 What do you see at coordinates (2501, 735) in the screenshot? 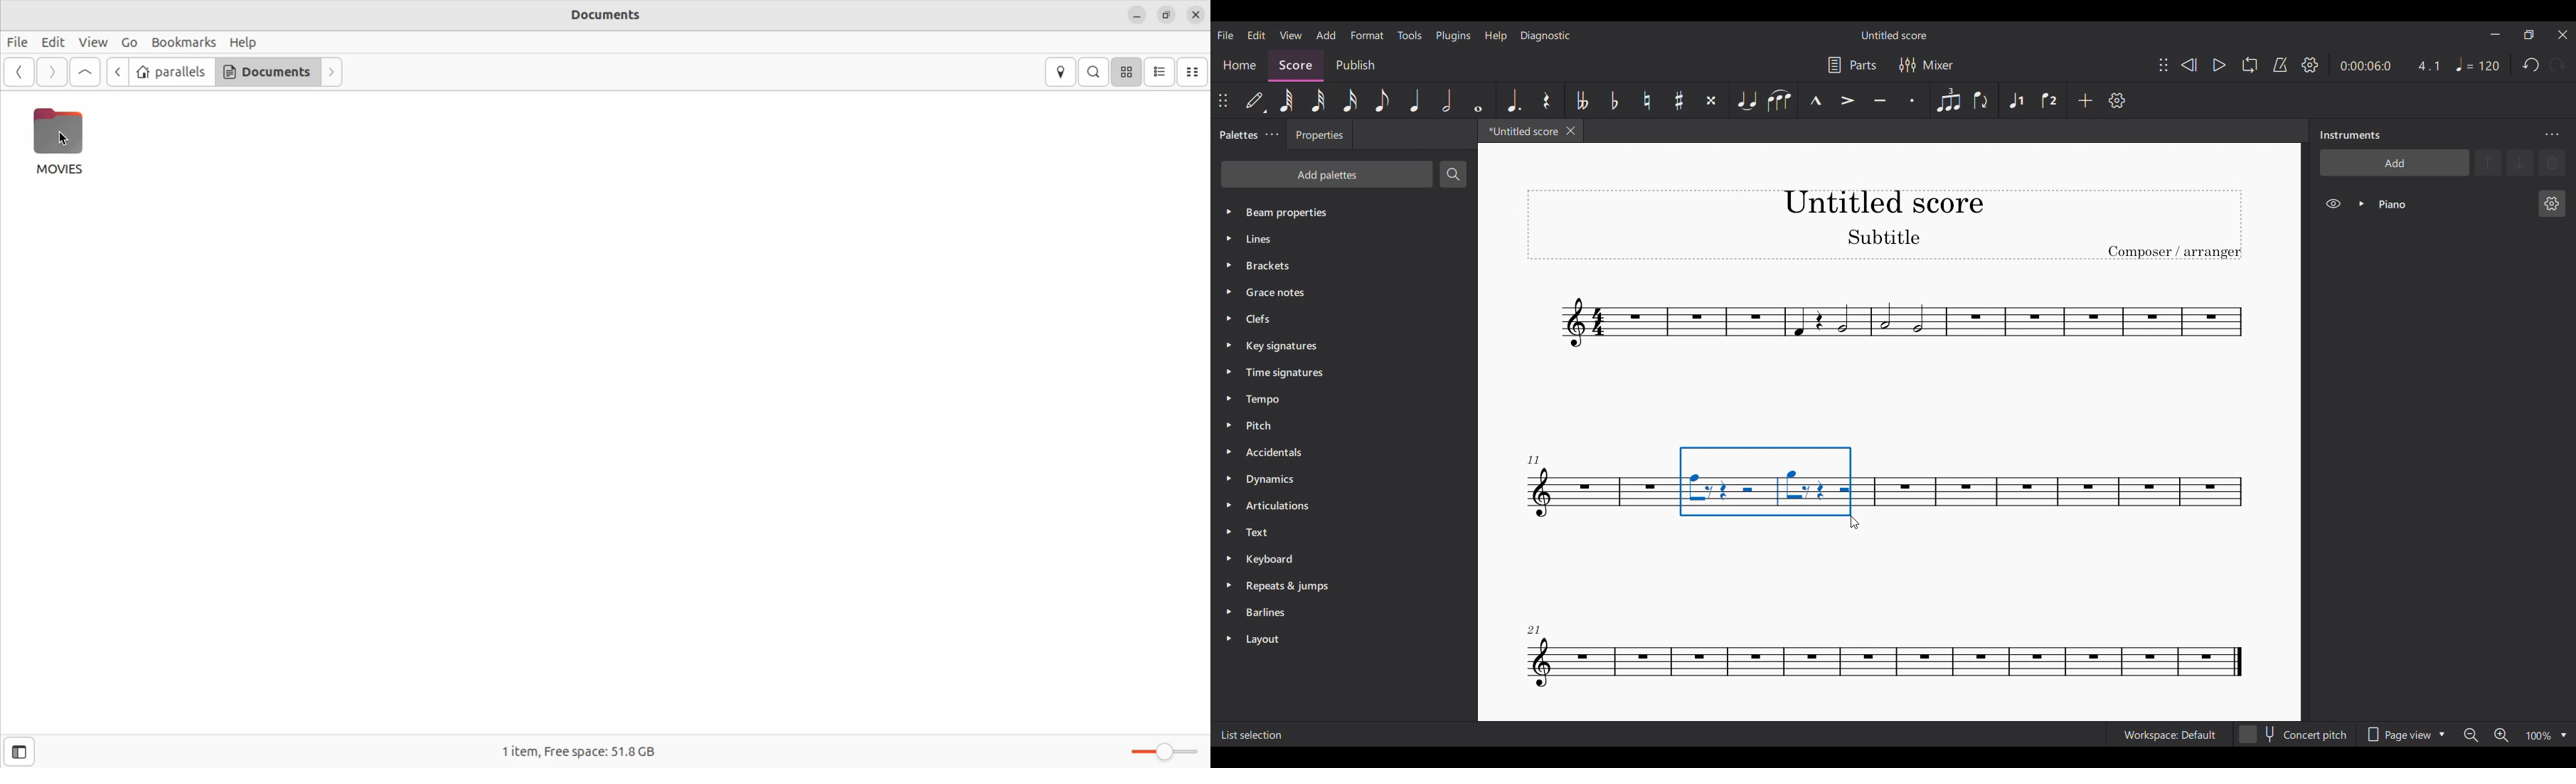
I see `Zoom in` at bounding box center [2501, 735].